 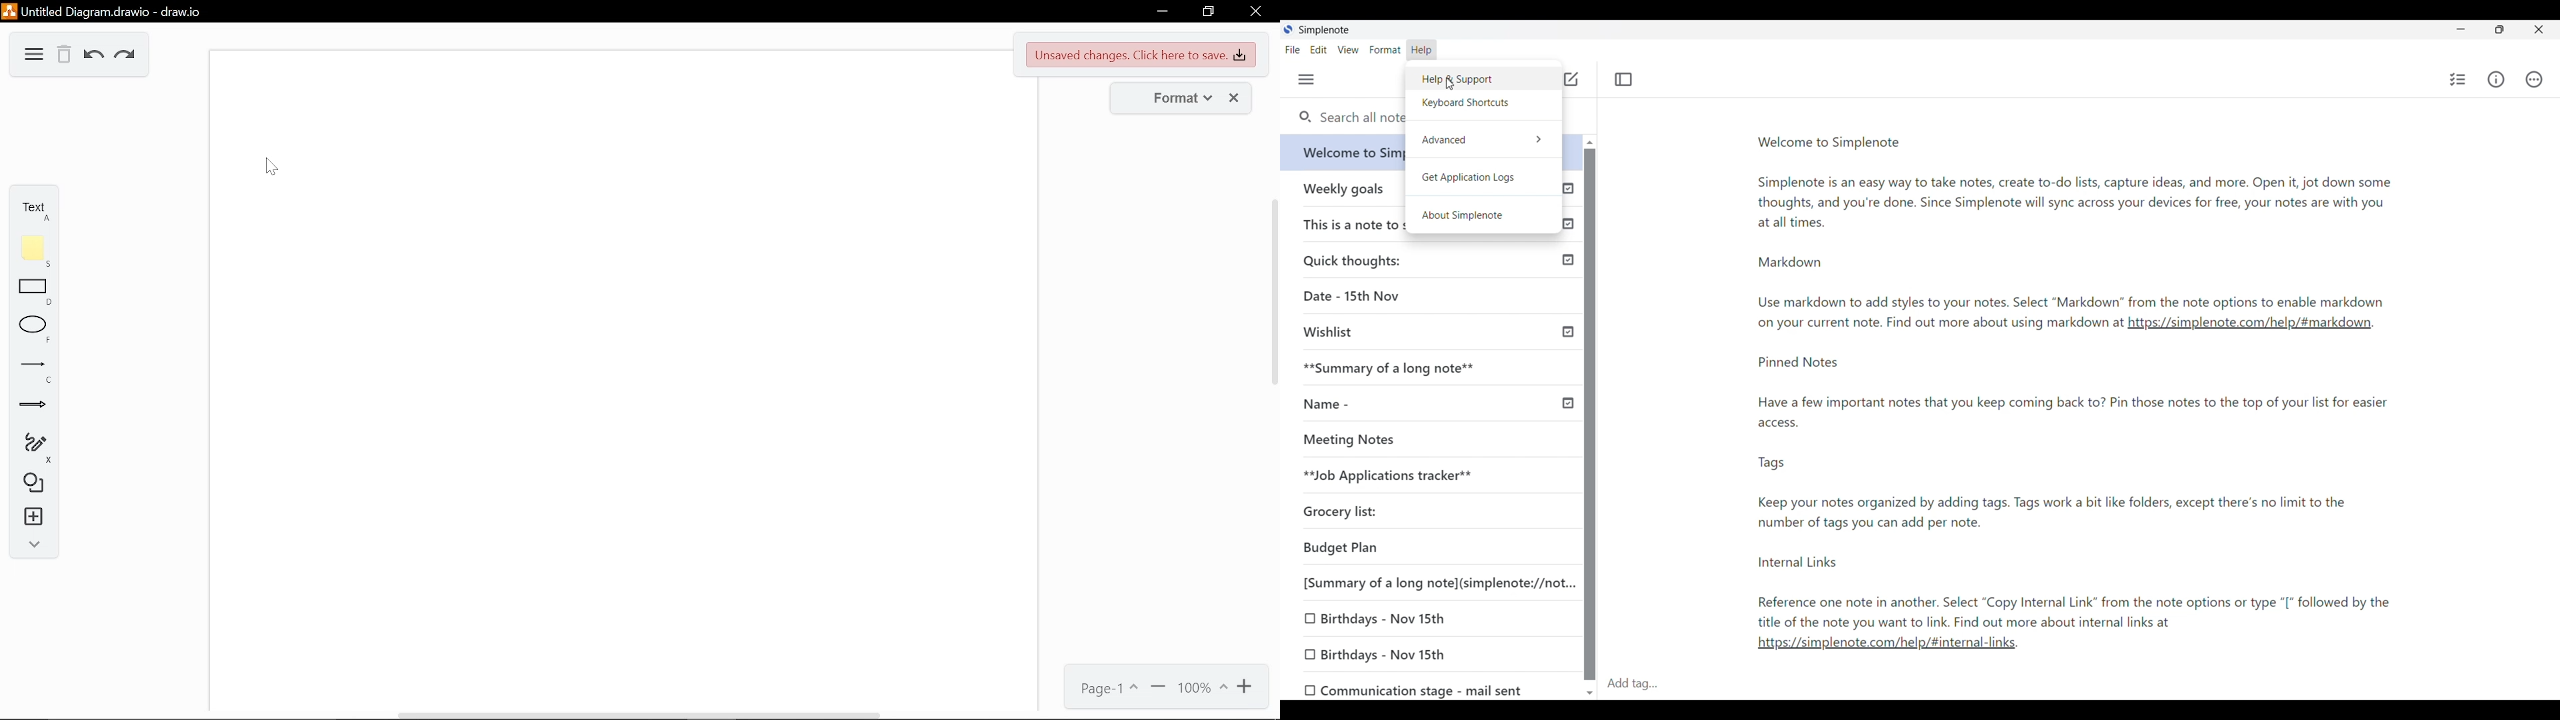 What do you see at coordinates (1401, 260) in the screenshot?
I see `Quick thoughts:` at bounding box center [1401, 260].